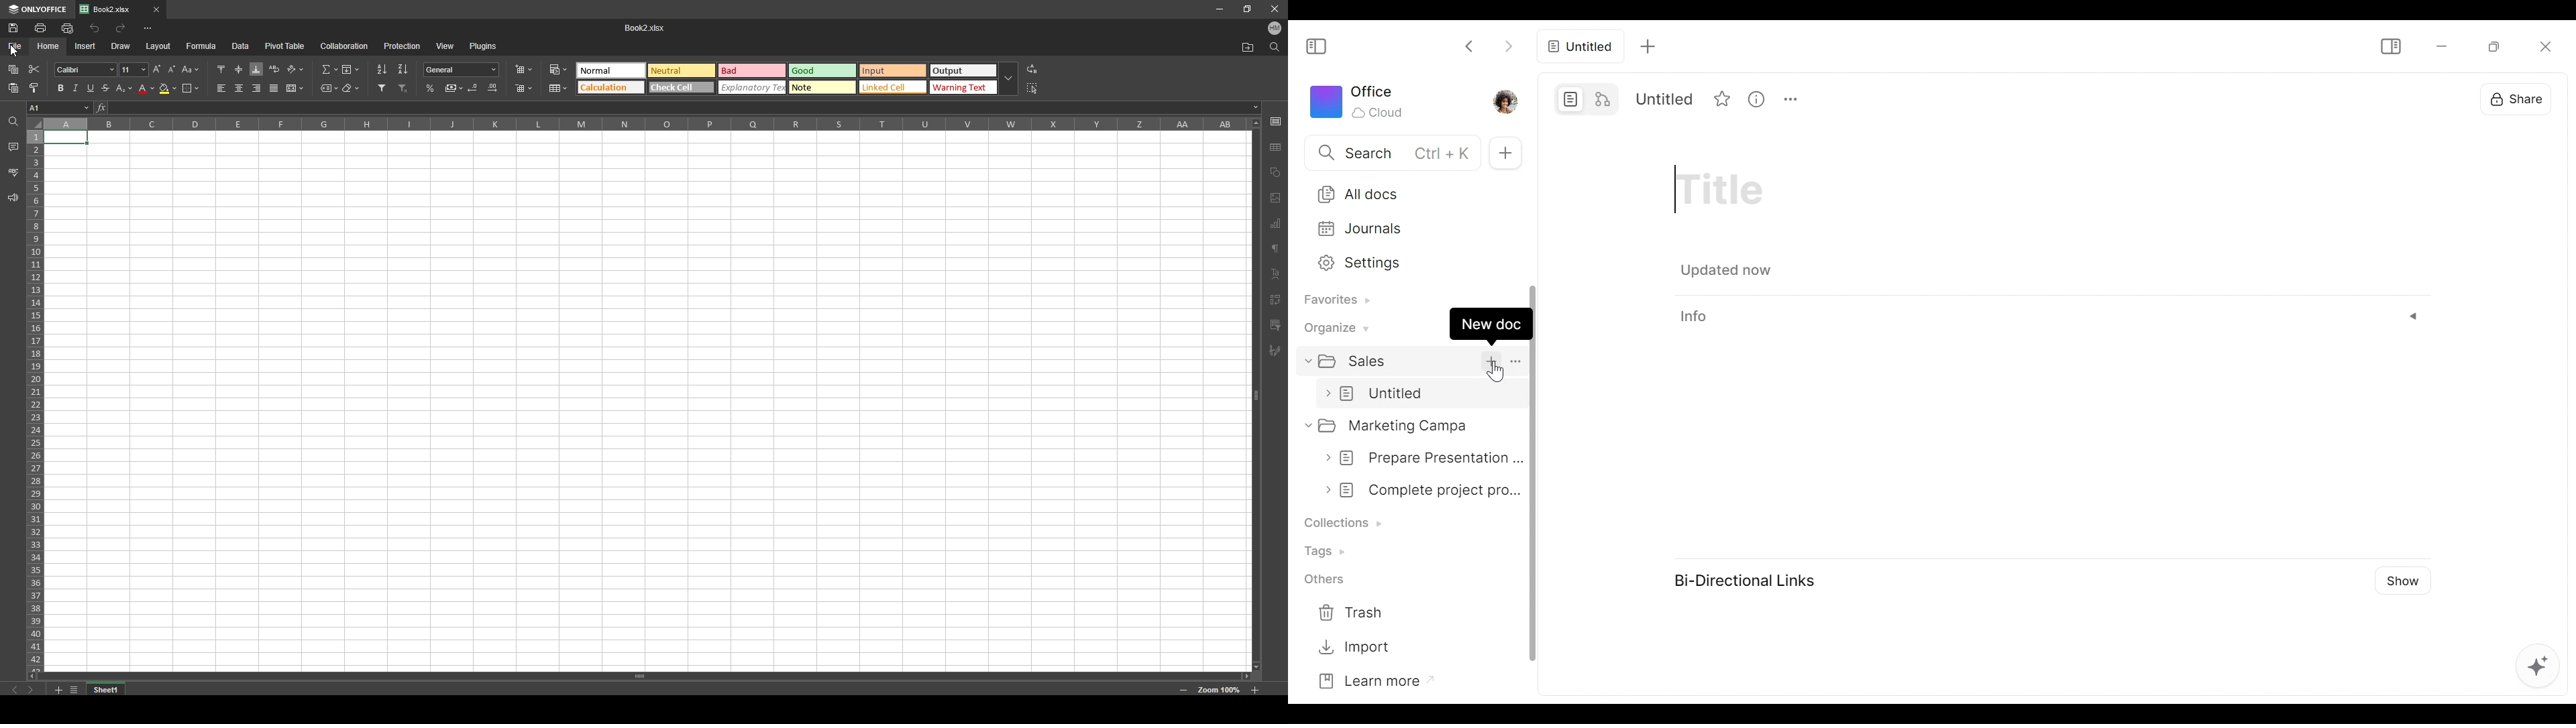 This screenshot has width=2576, height=728. I want to click on sort ascending, so click(382, 70).